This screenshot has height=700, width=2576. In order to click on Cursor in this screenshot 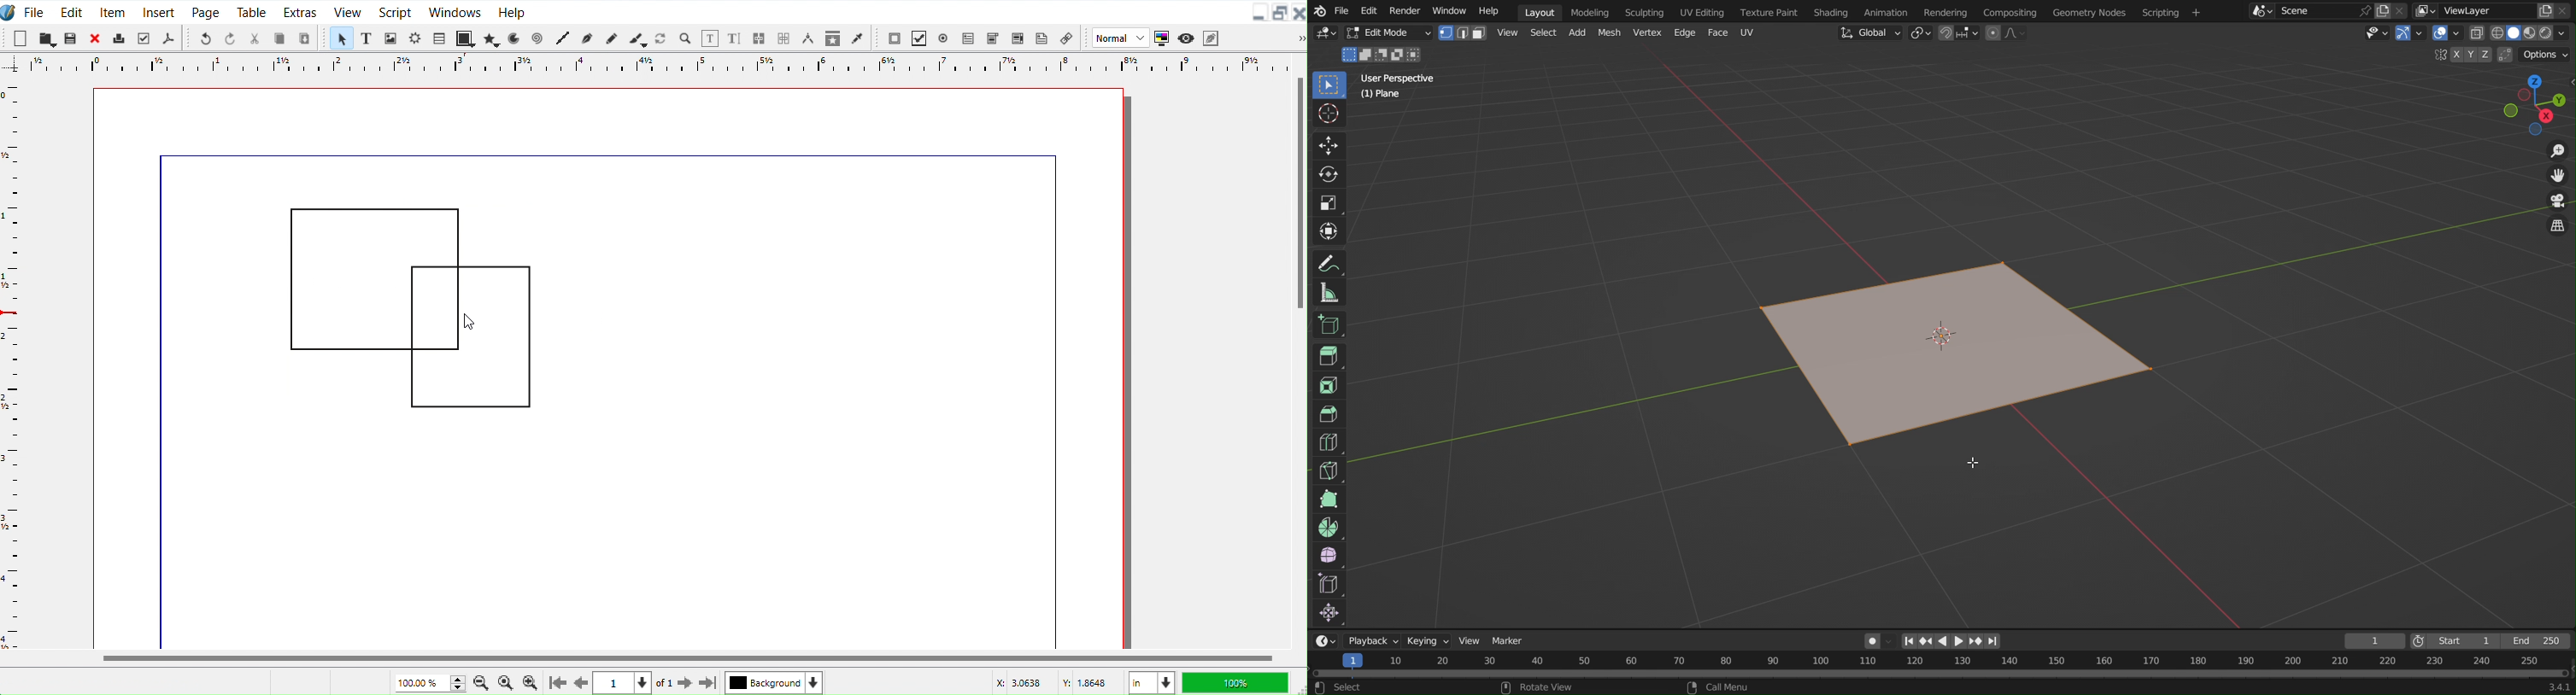, I will do `click(467, 318)`.